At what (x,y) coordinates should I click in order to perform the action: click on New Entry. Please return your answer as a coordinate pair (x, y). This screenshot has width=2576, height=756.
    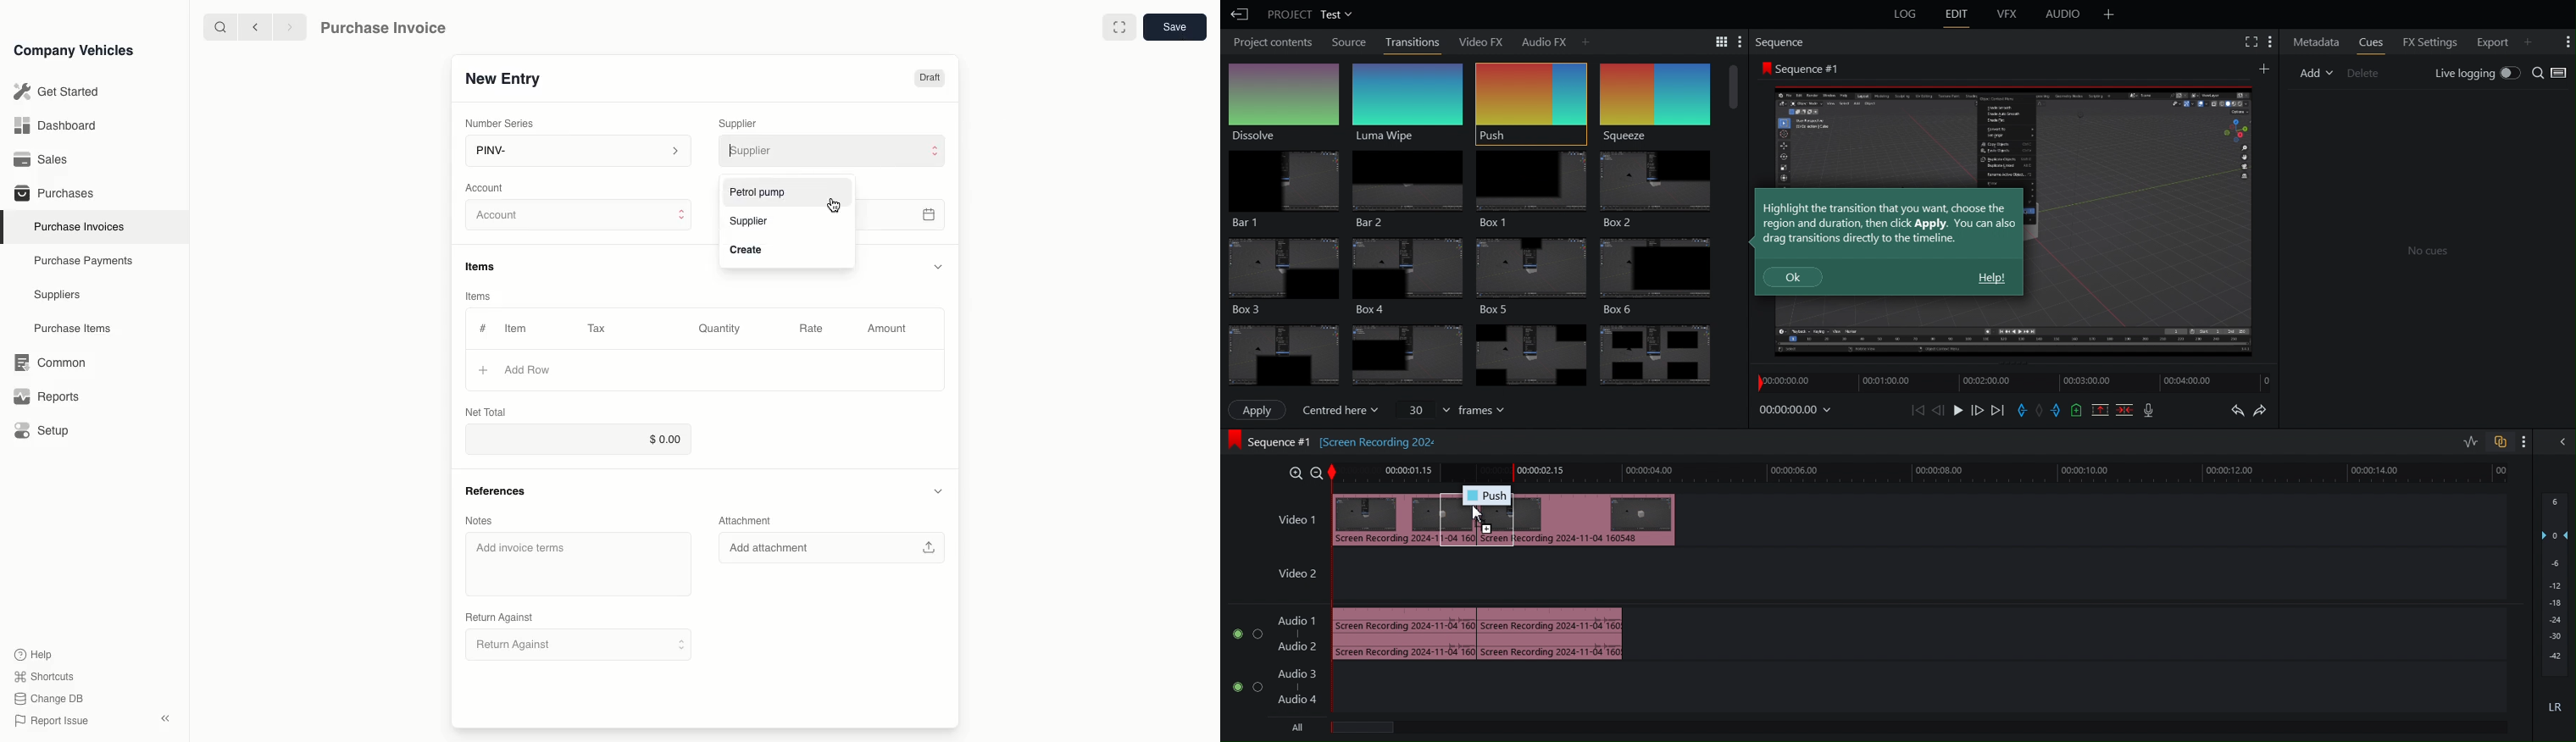
    Looking at the image, I should click on (511, 77).